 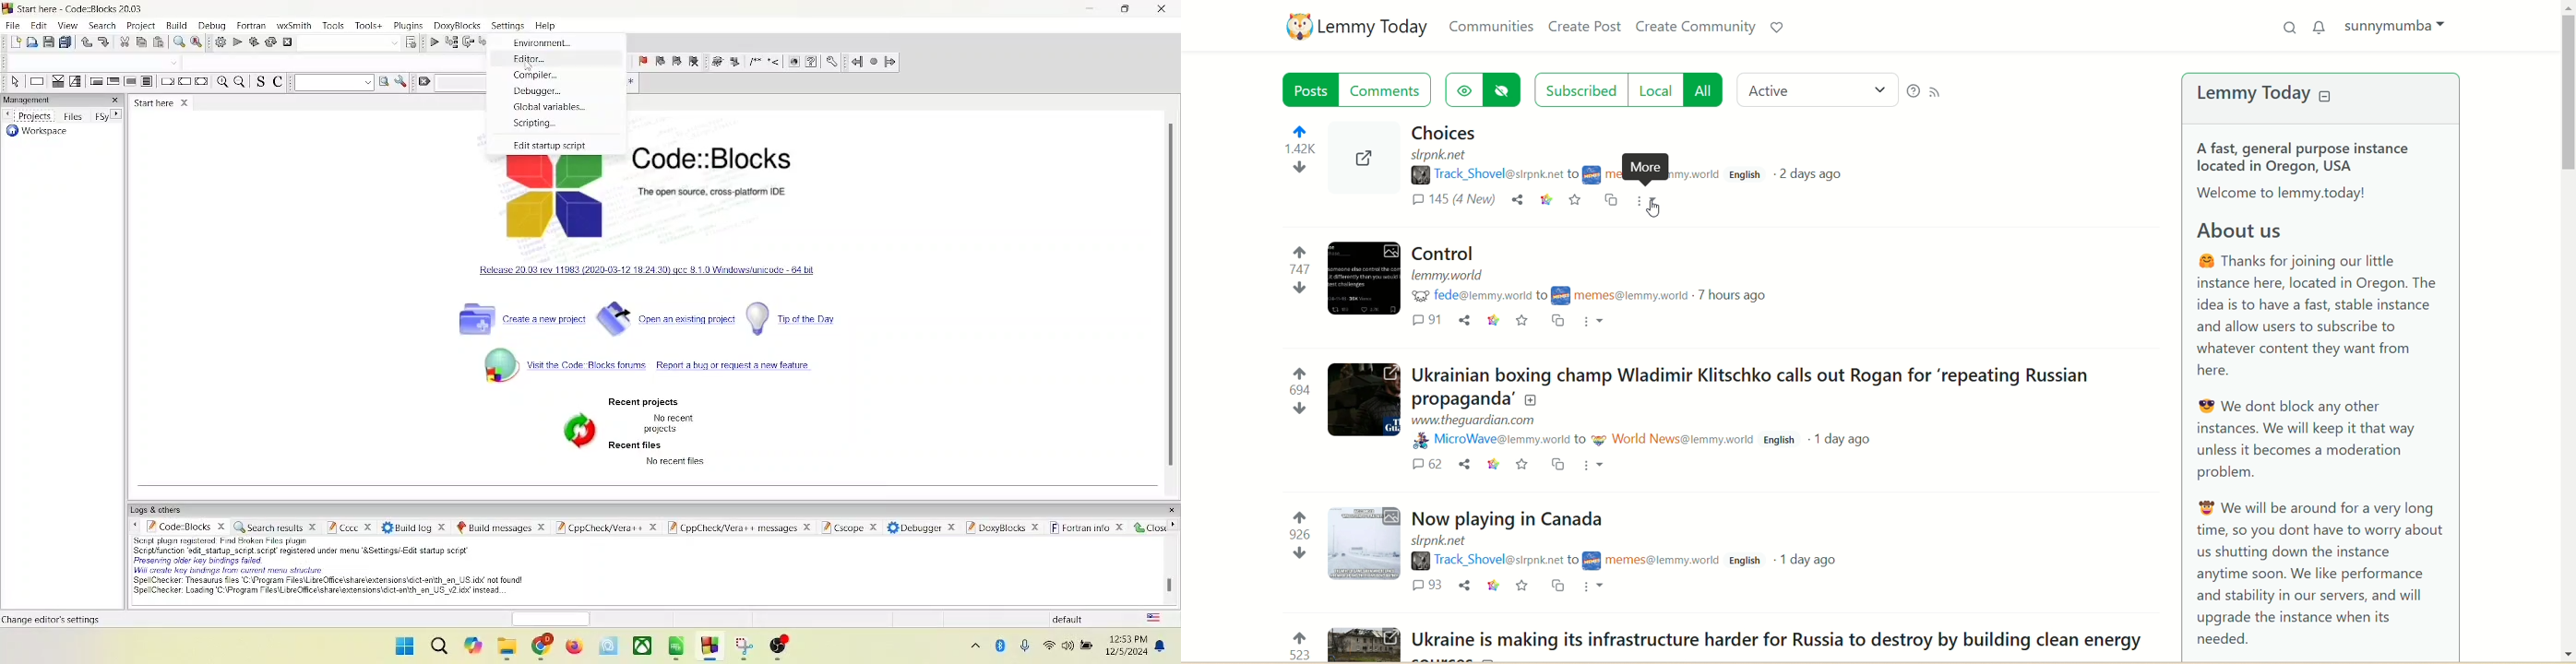 I want to click on create community, so click(x=1696, y=28).